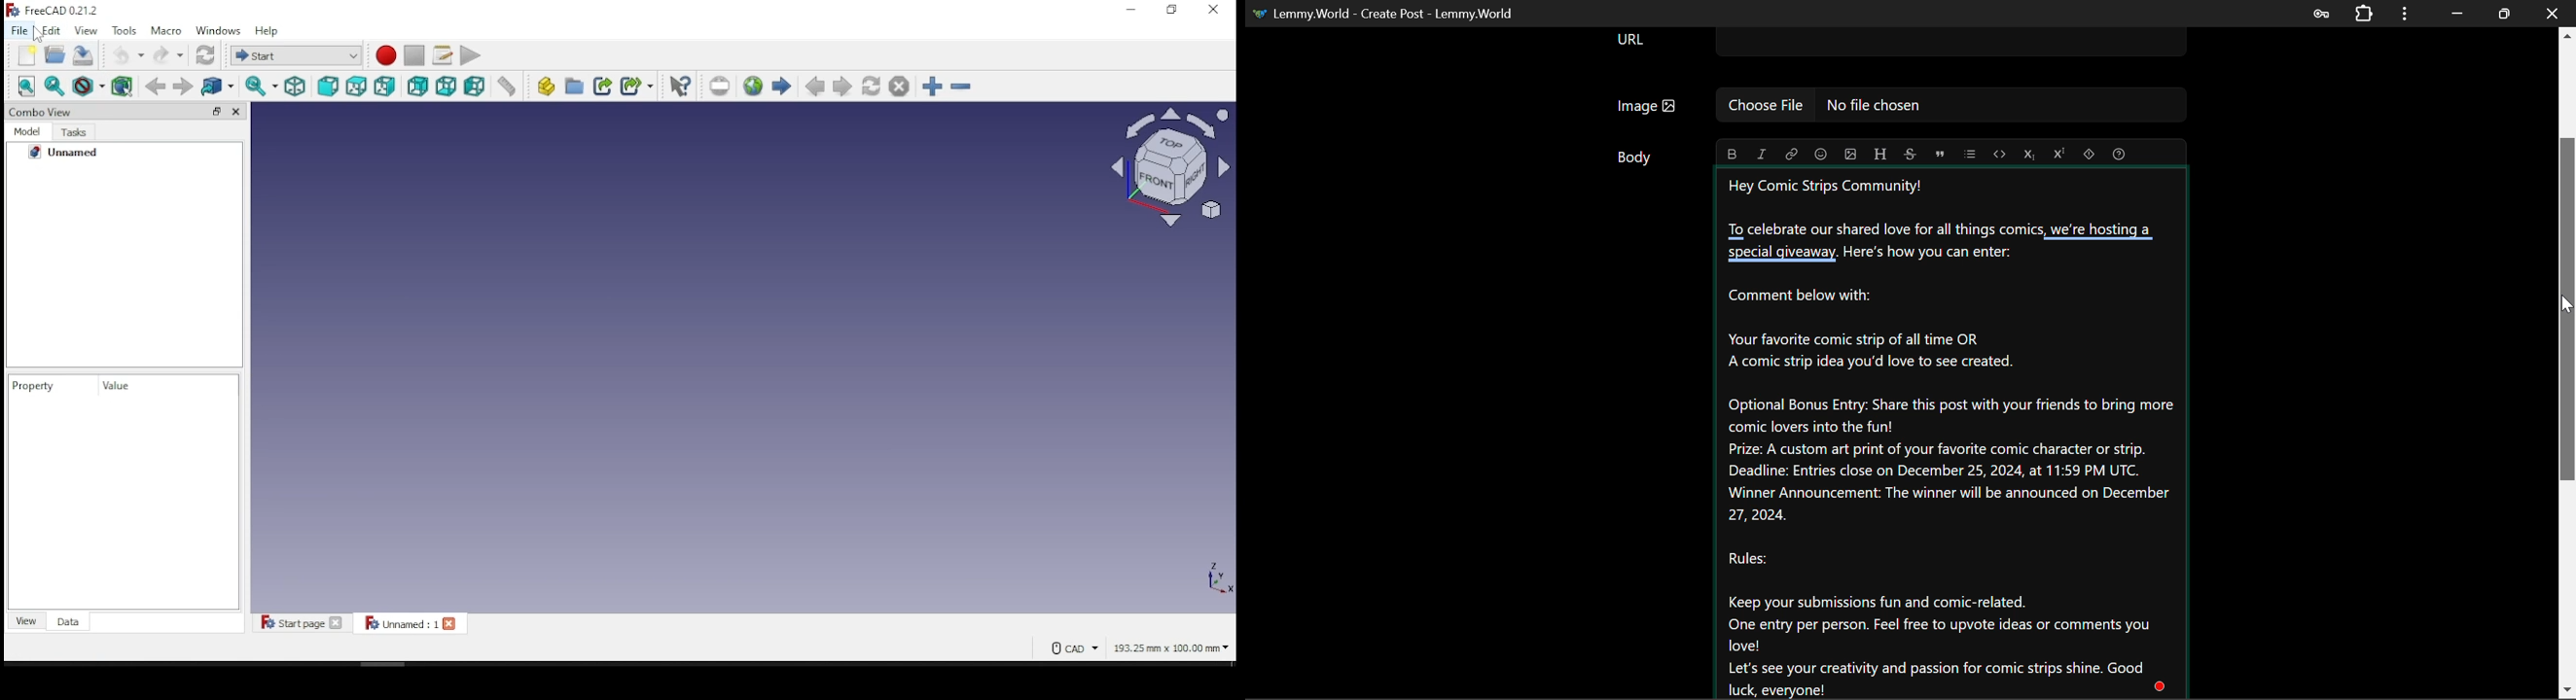  Describe the element at coordinates (637, 86) in the screenshot. I see `make sub link` at that location.